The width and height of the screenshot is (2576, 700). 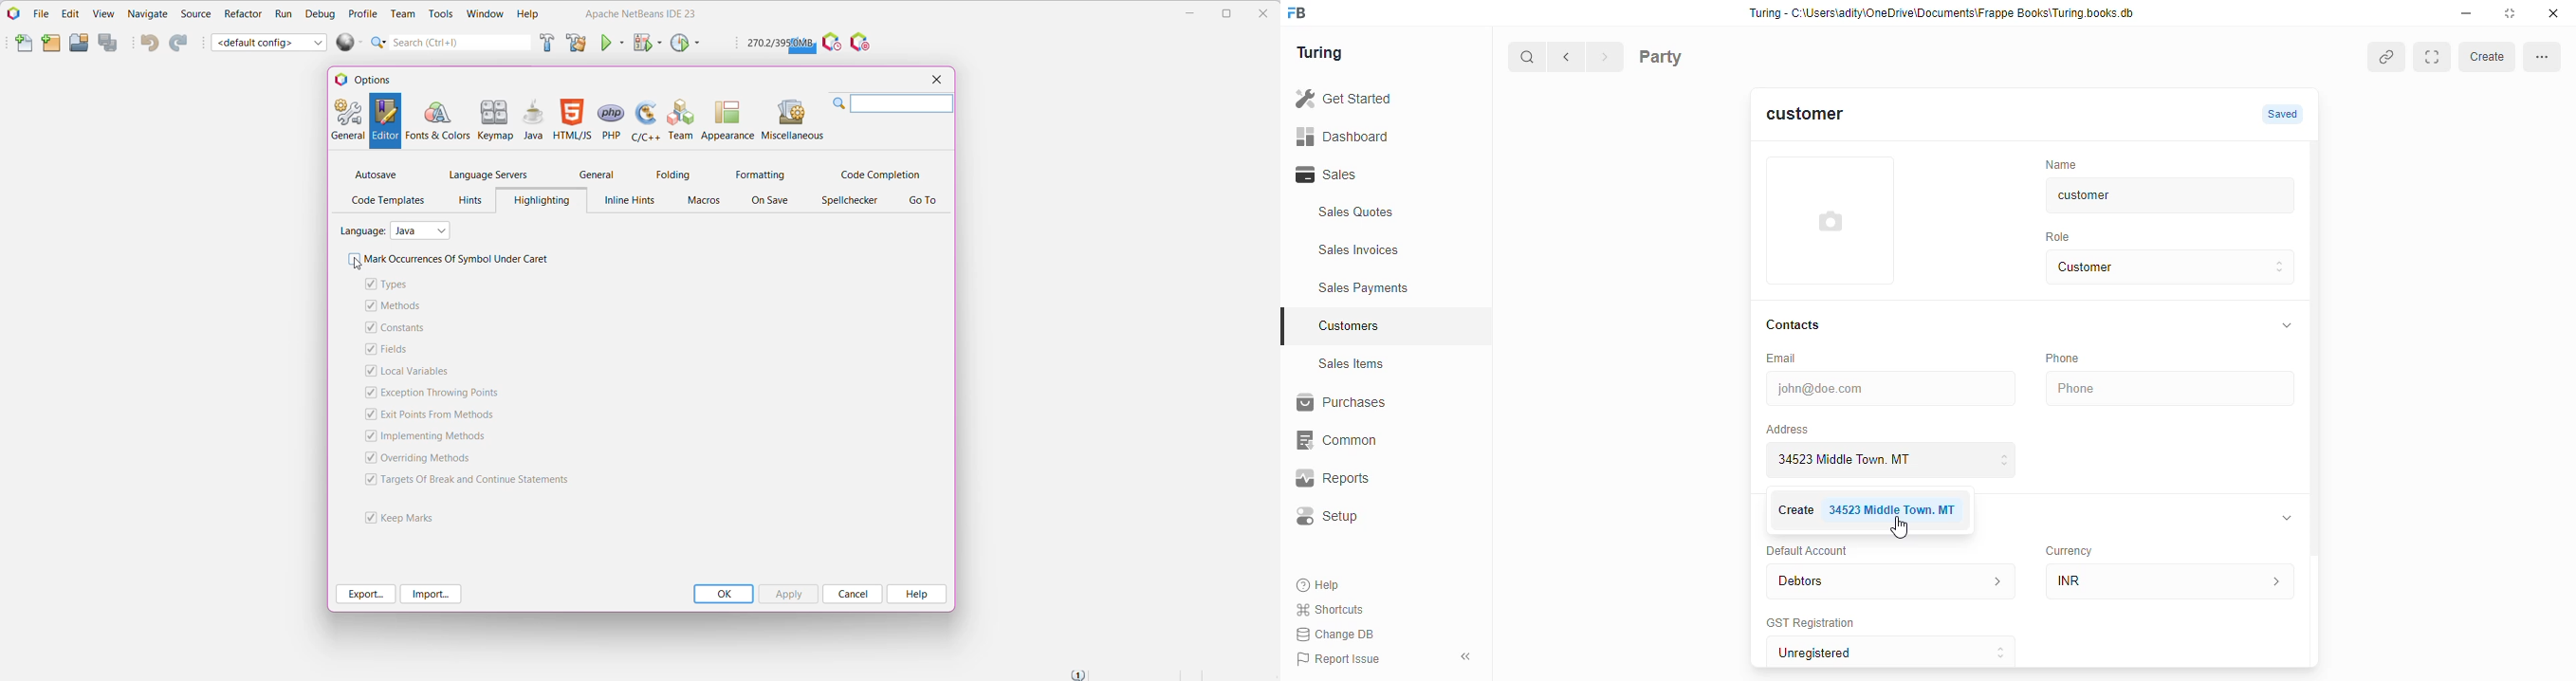 I want to click on INR, so click(x=2171, y=578).